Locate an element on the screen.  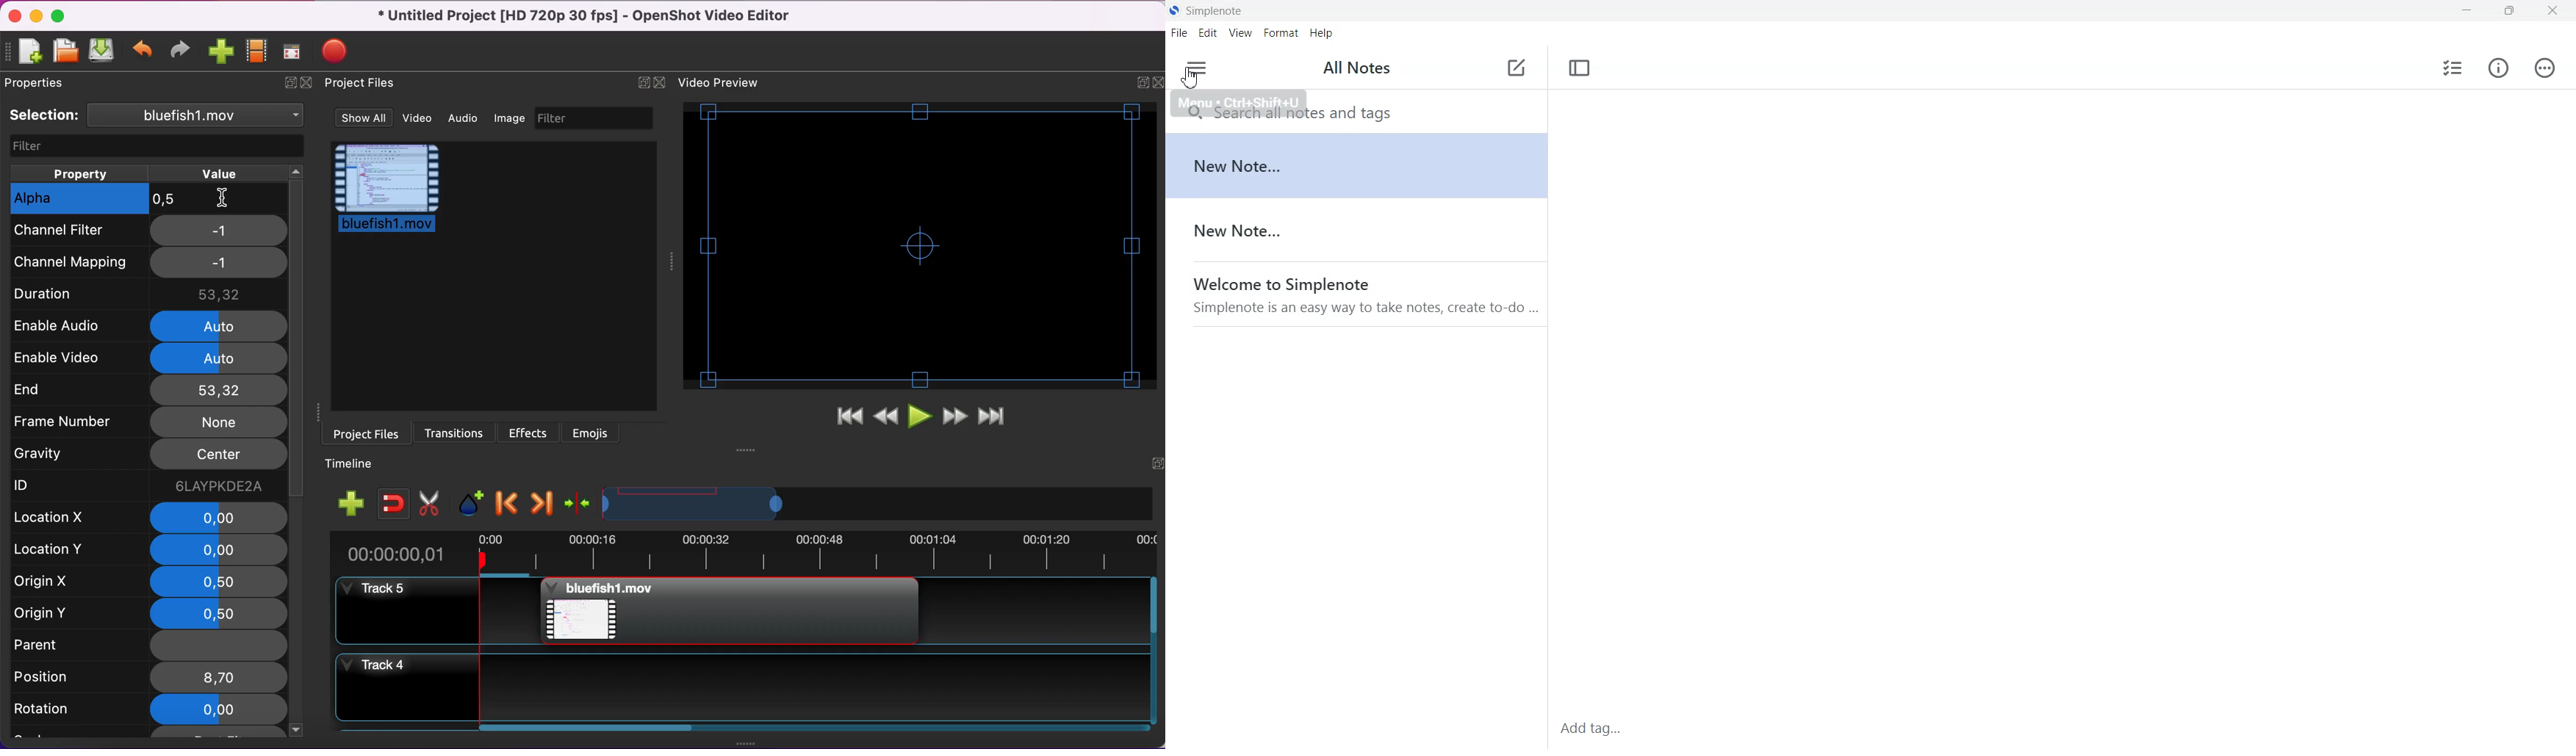
open project is located at coordinates (65, 55).